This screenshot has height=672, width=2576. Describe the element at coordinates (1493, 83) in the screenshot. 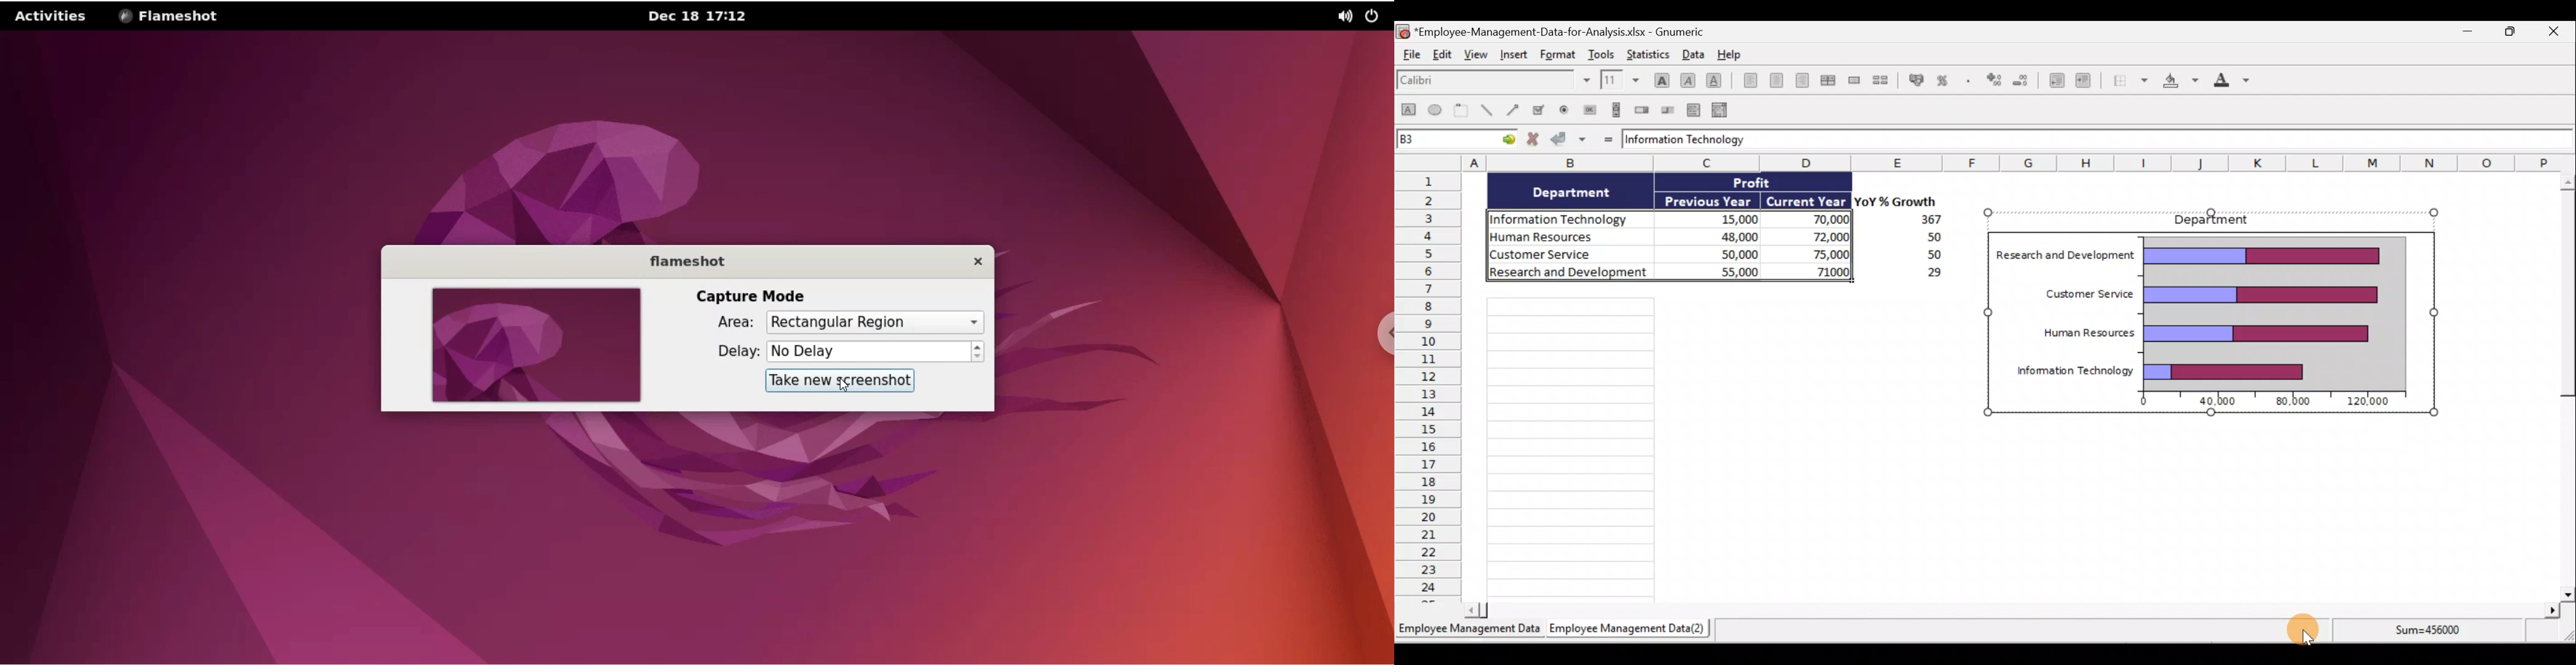

I see `Font name Calibri` at that location.